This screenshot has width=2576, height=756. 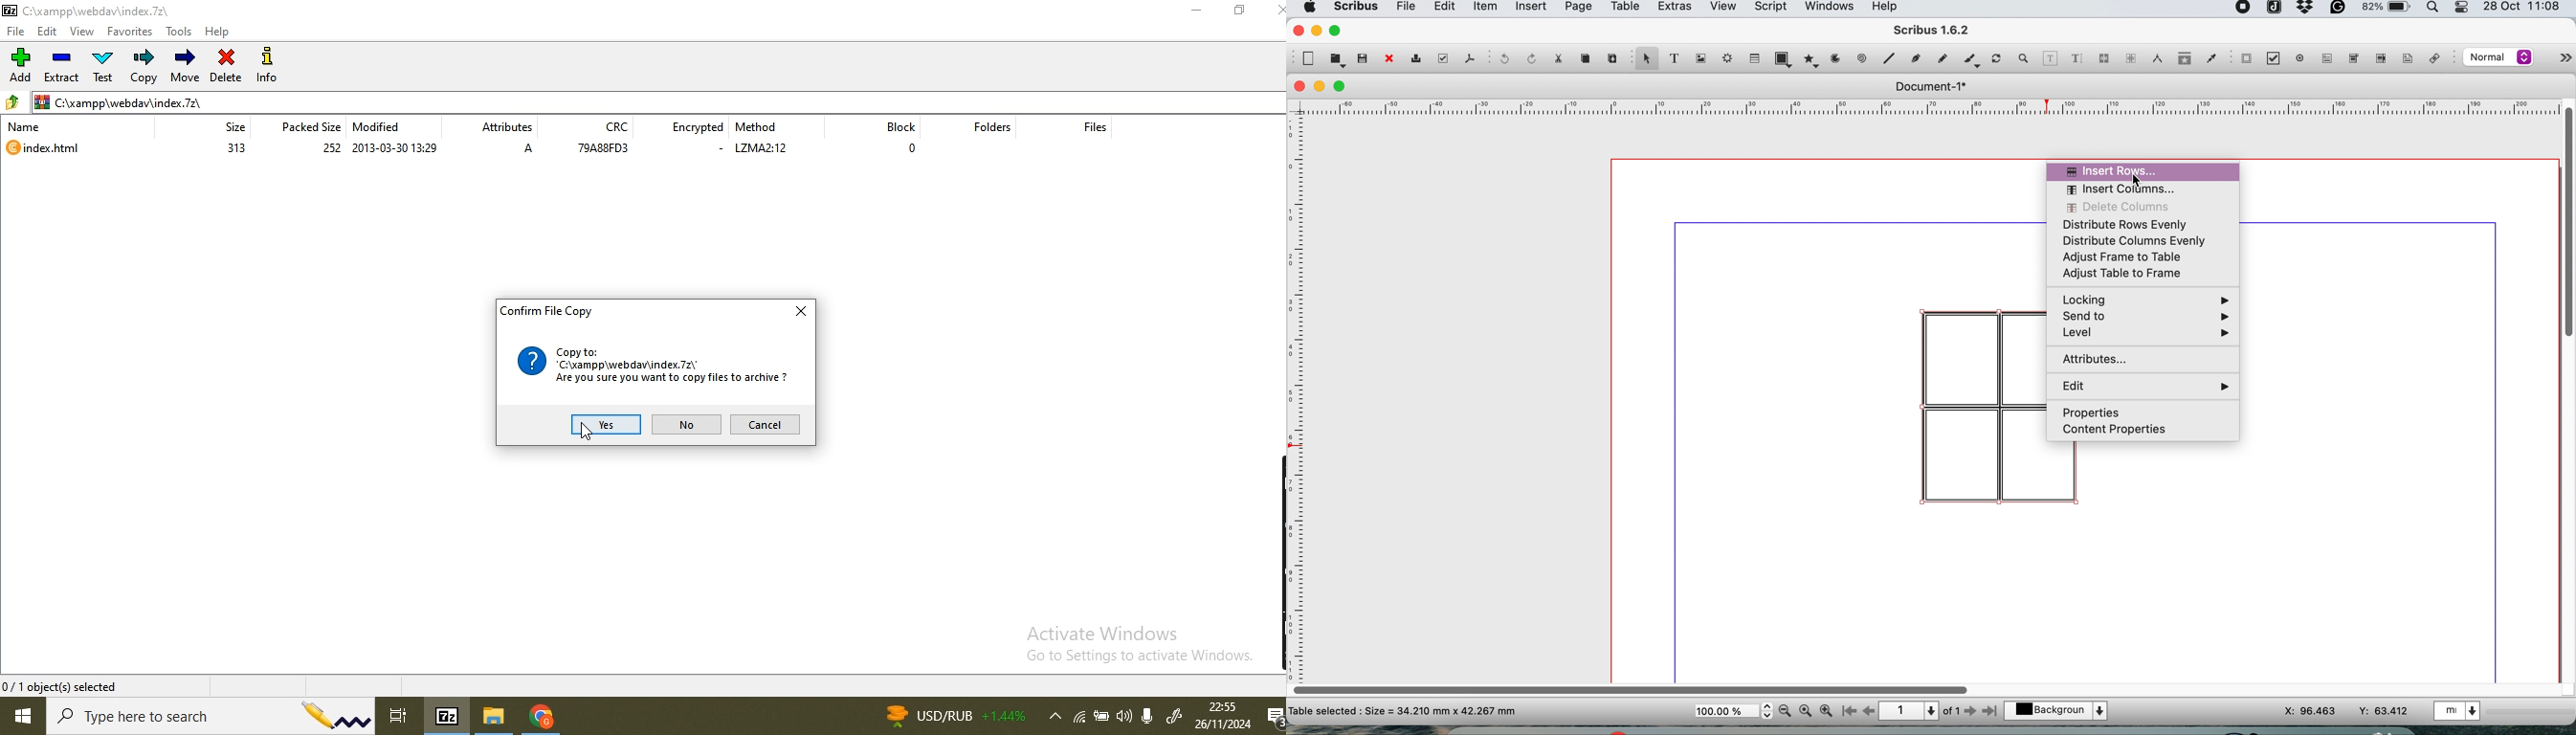 I want to click on render frame, so click(x=1725, y=58).